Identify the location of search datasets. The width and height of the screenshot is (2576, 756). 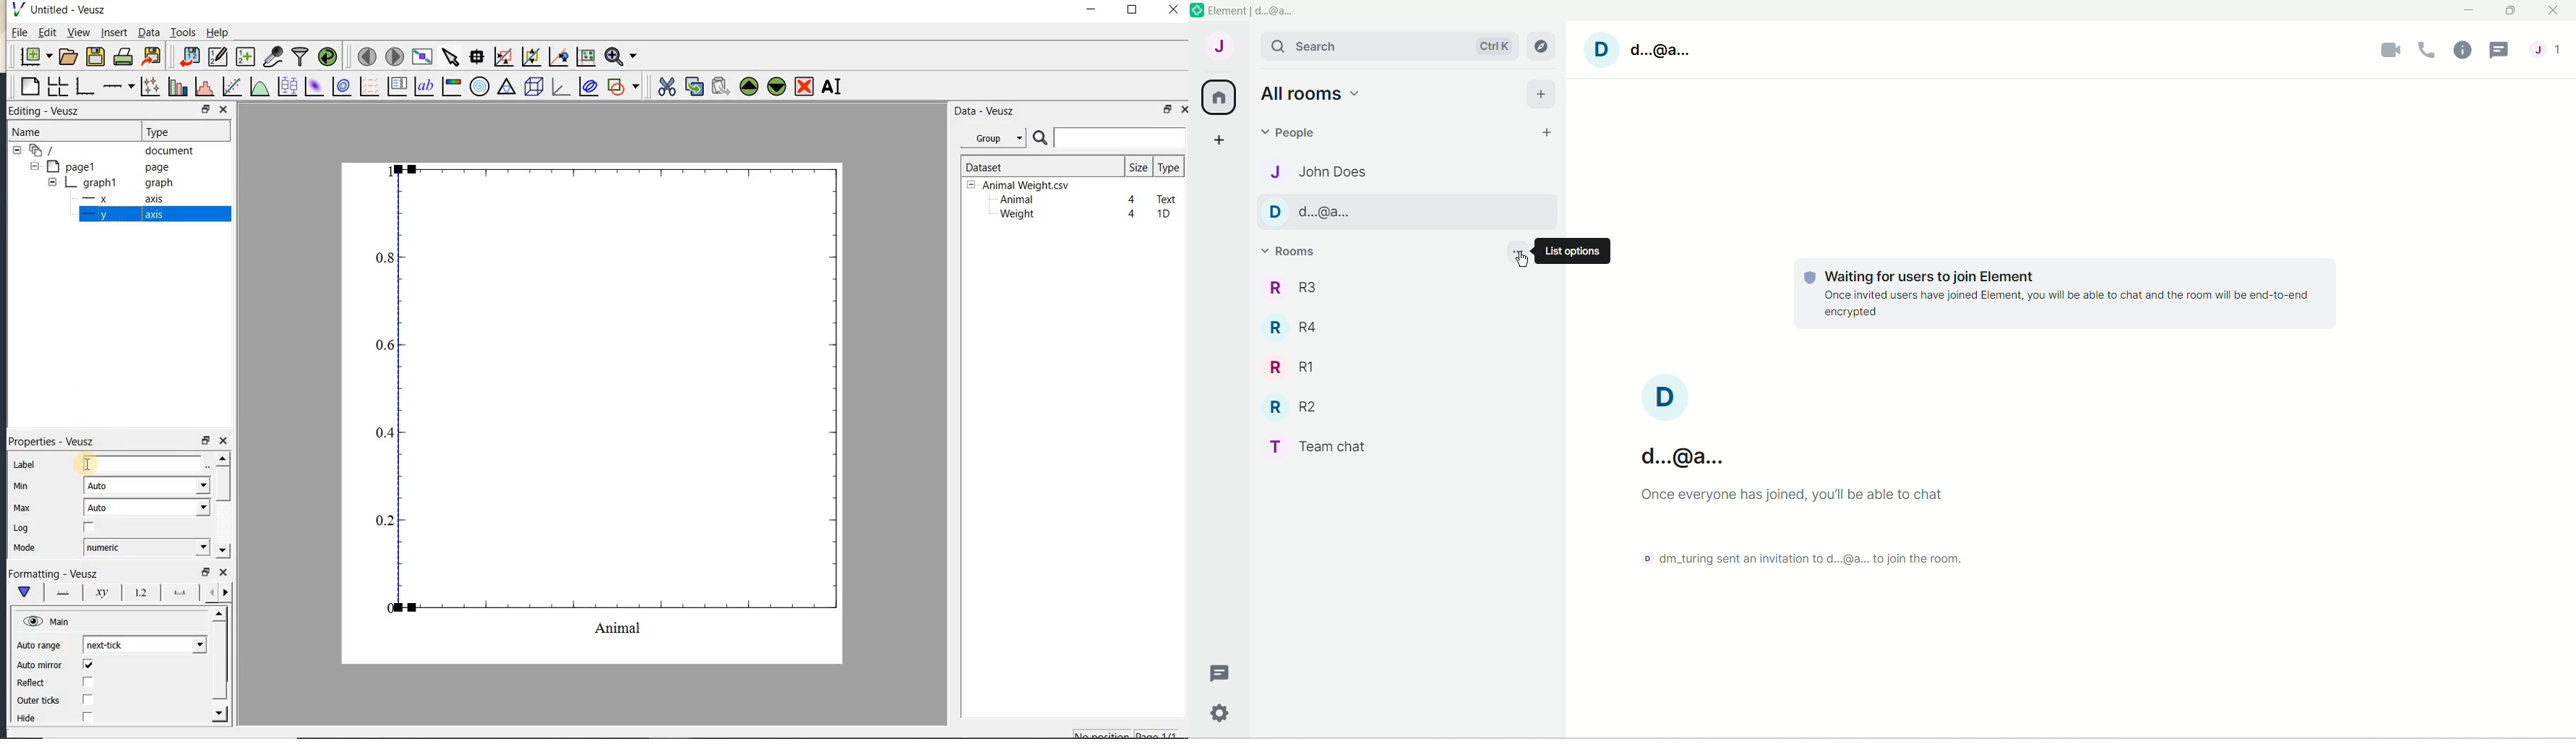
(1109, 138).